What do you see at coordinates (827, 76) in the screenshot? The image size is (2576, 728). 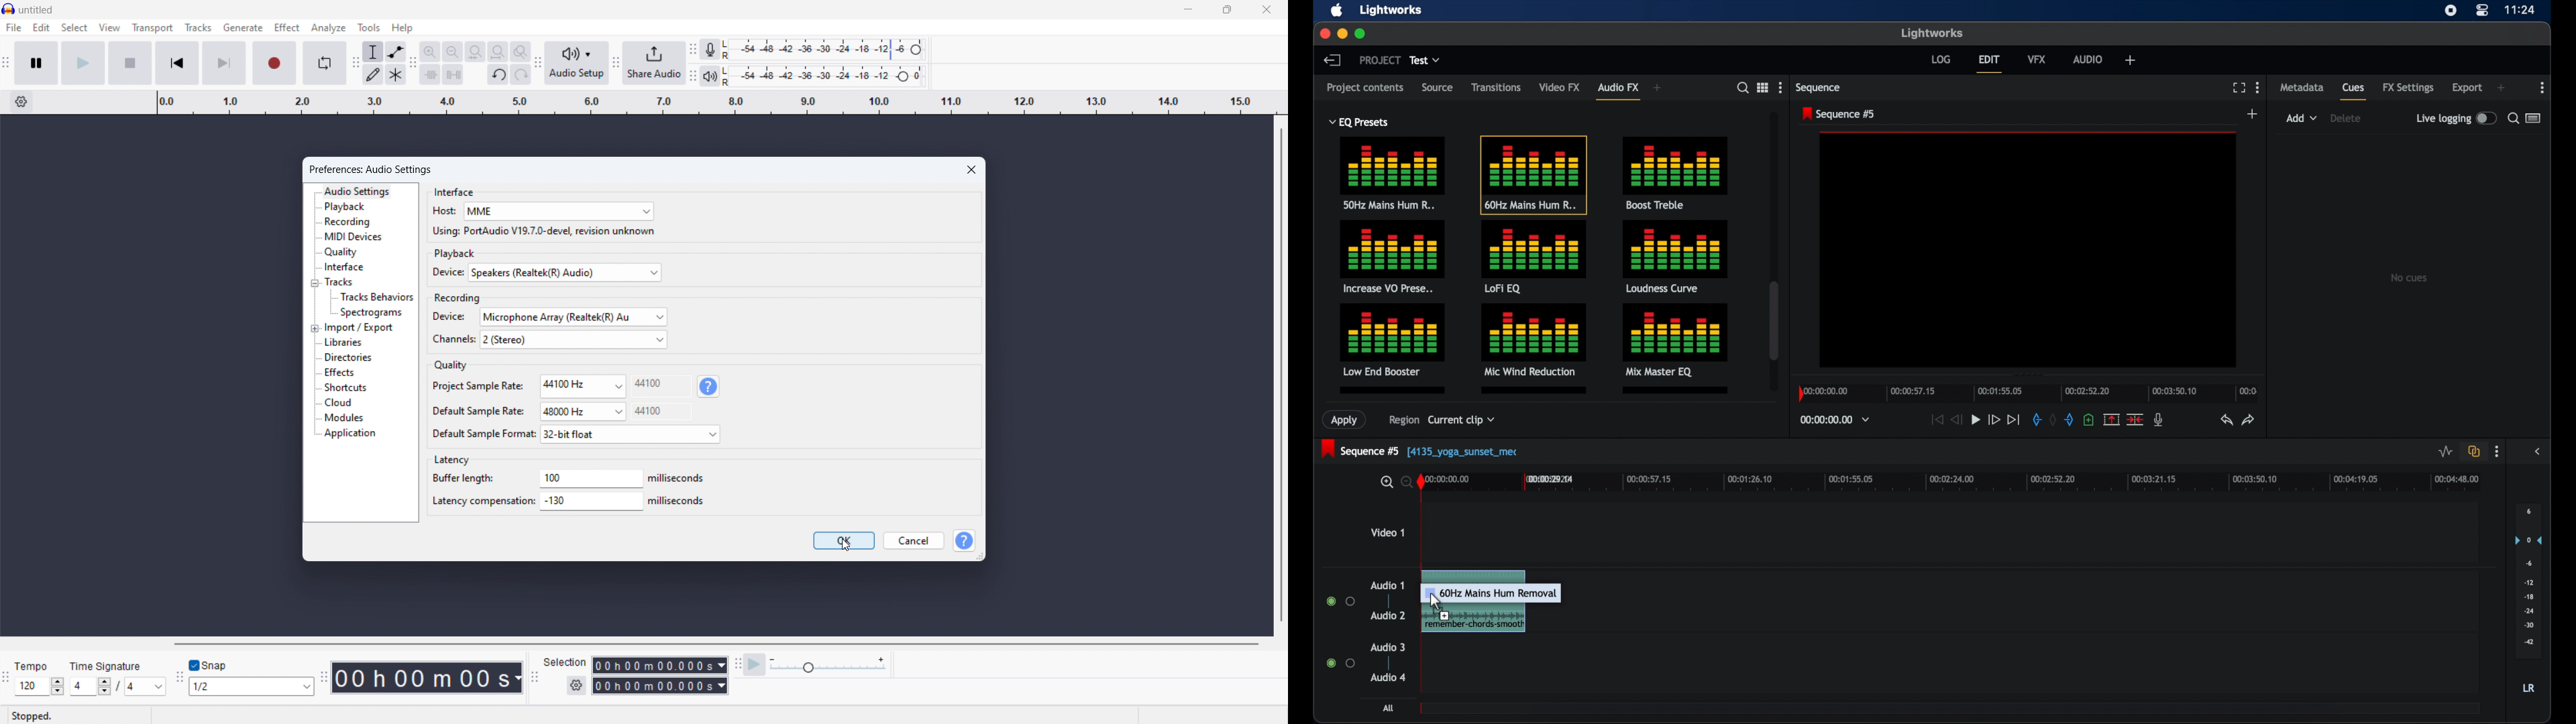 I see `playback level` at bounding box center [827, 76].